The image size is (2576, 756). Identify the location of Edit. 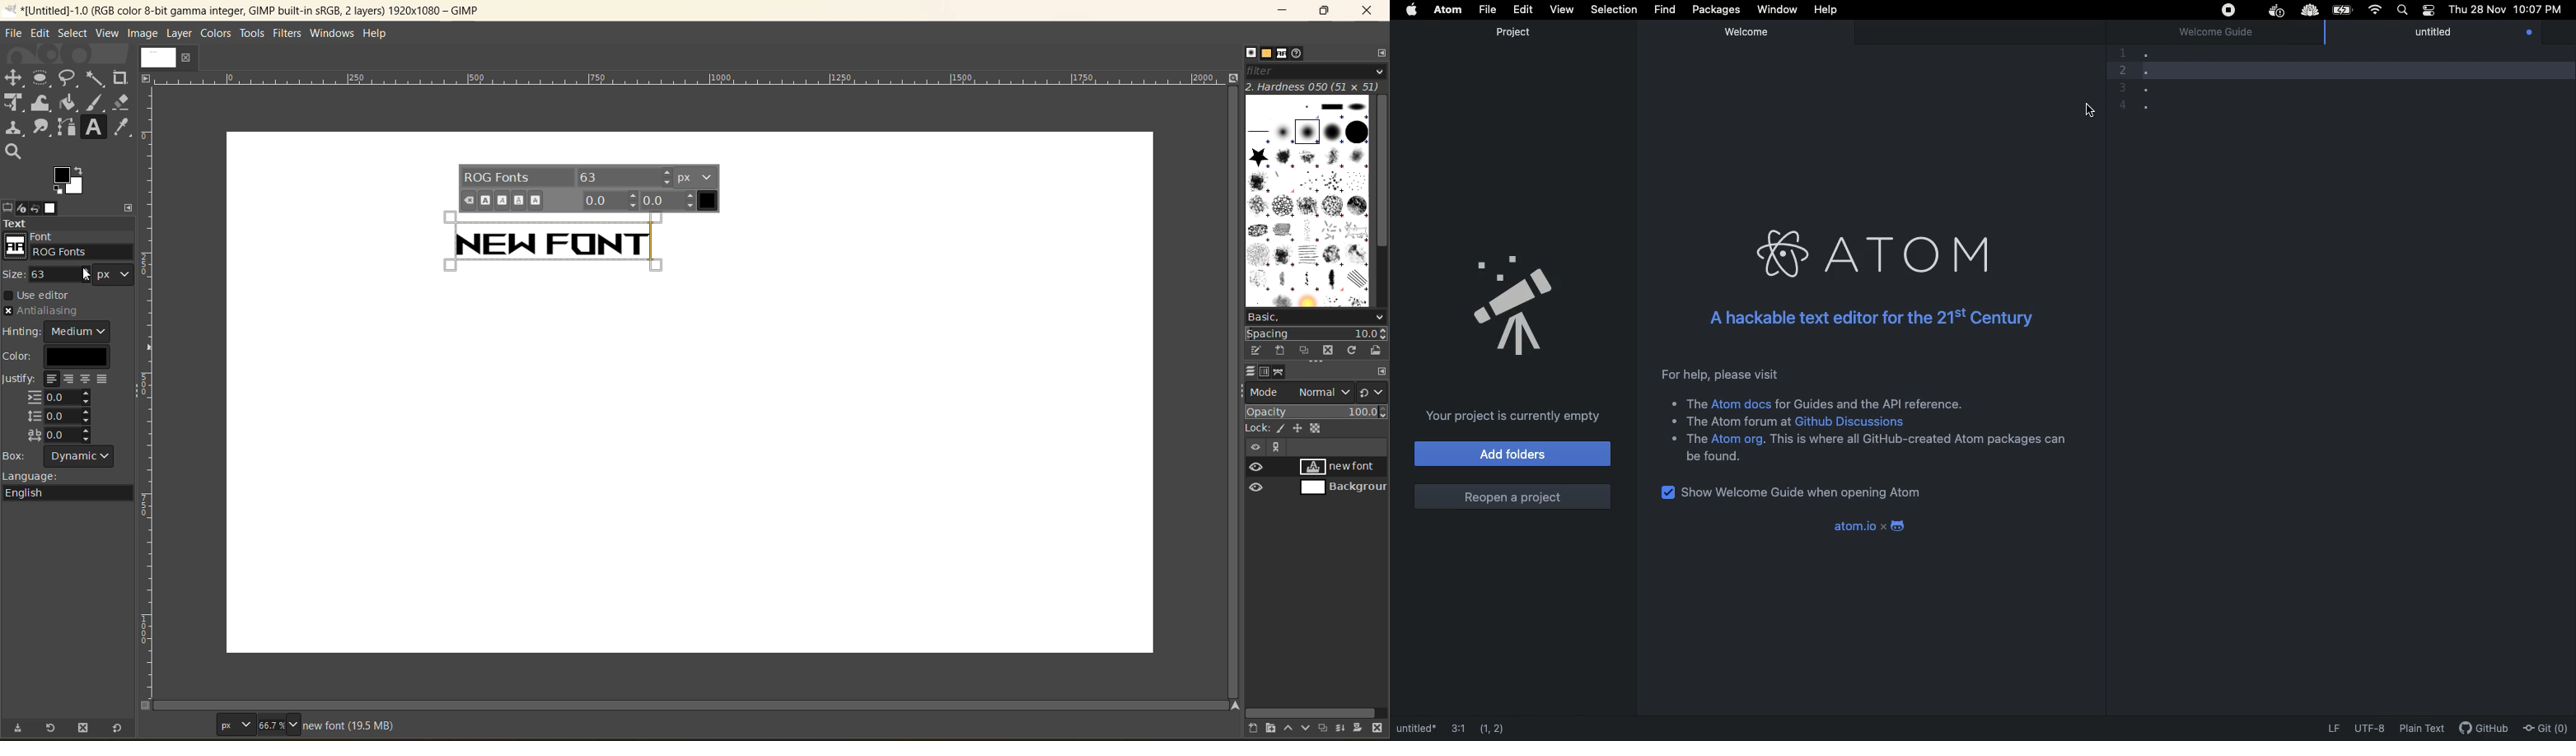
(1522, 9).